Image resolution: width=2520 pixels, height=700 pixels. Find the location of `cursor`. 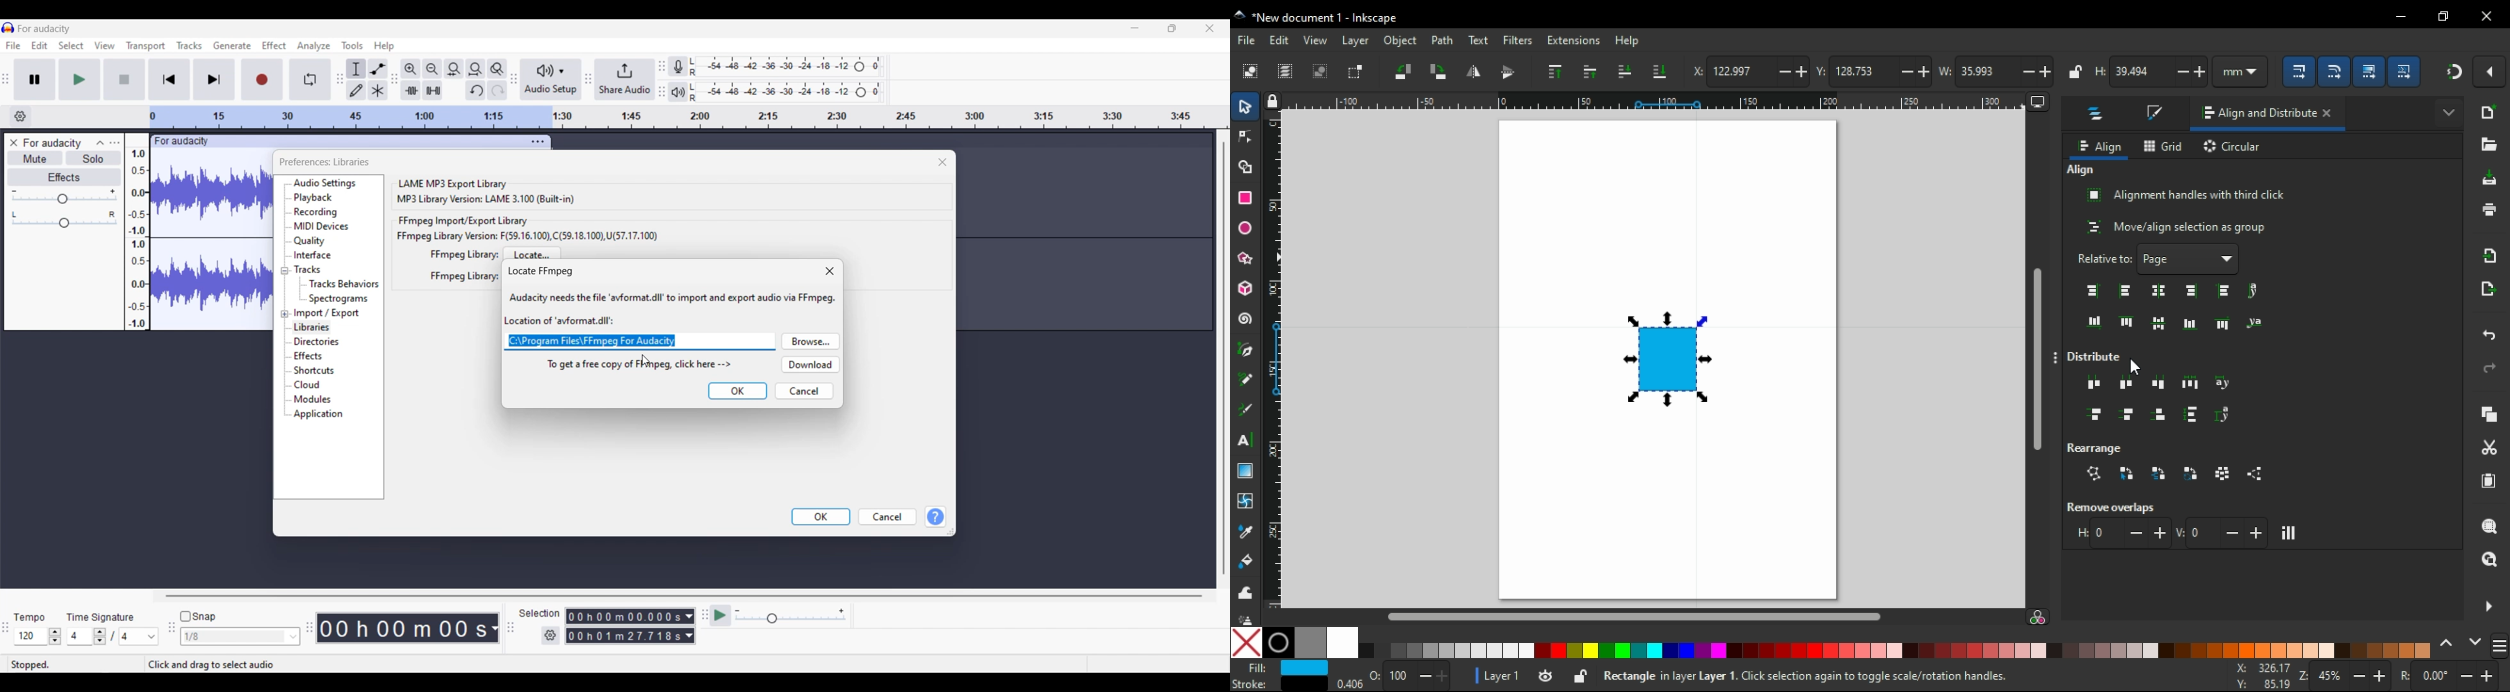

cursor is located at coordinates (647, 361).